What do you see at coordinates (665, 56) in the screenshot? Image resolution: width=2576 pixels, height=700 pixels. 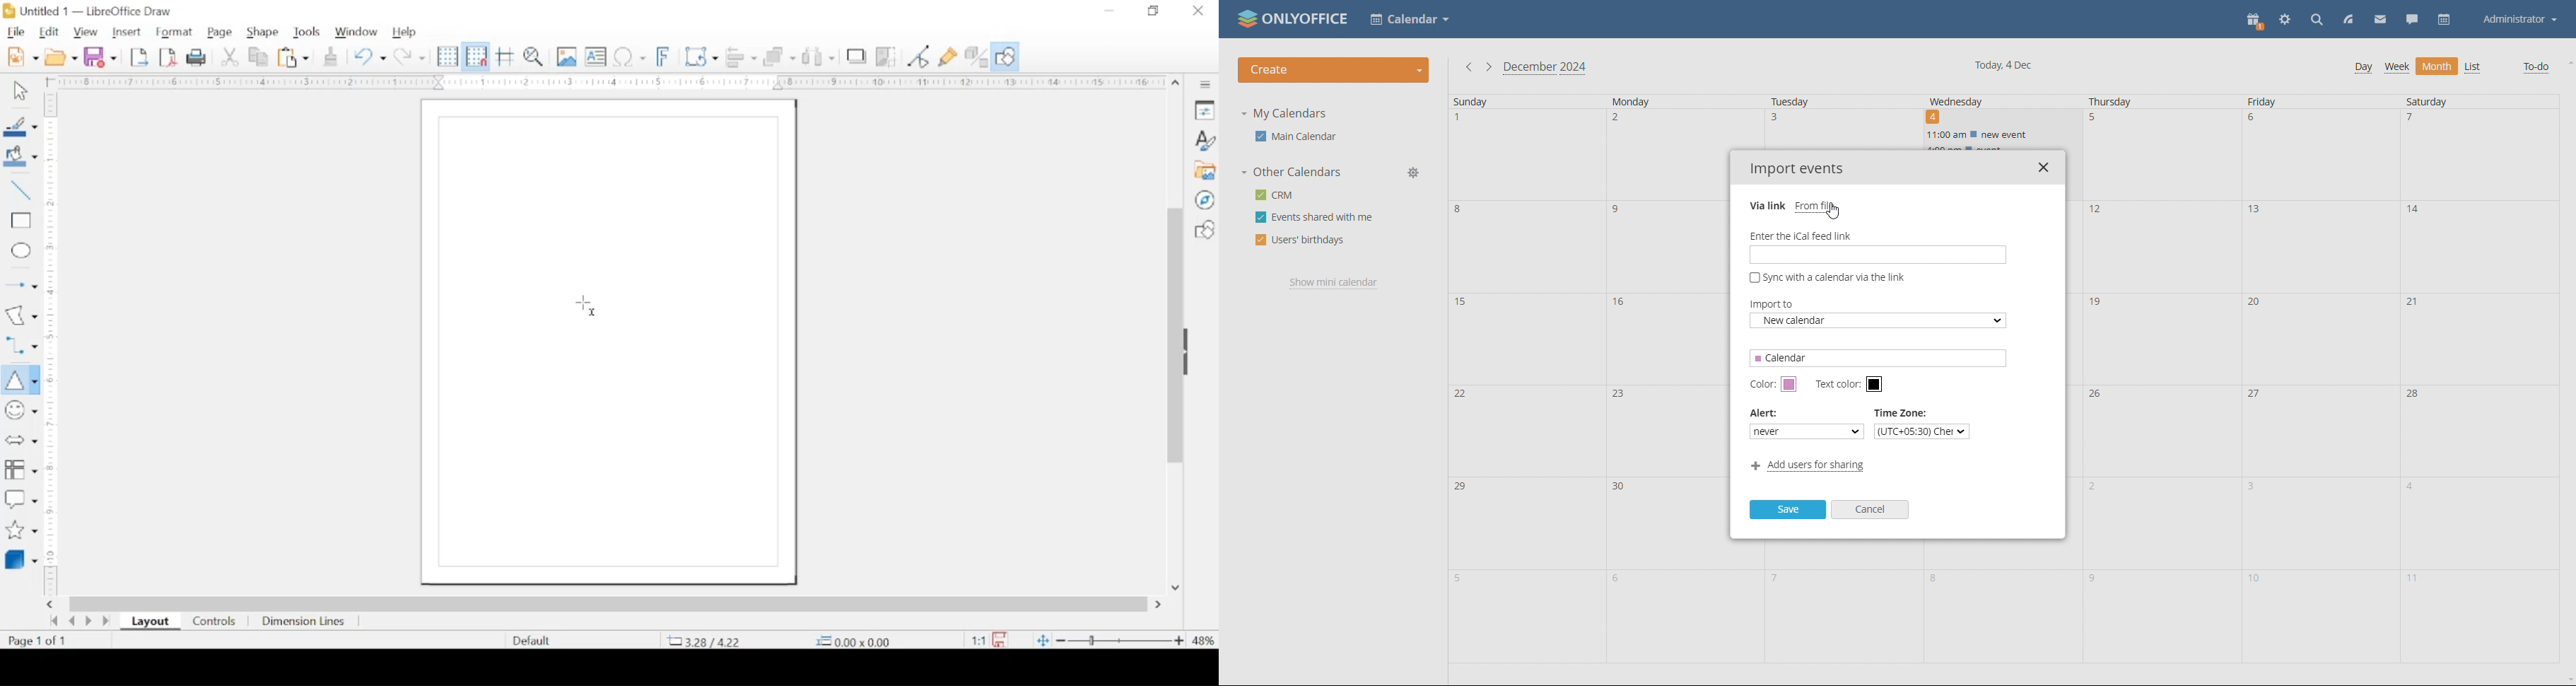 I see `insert fontwork text` at bounding box center [665, 56].